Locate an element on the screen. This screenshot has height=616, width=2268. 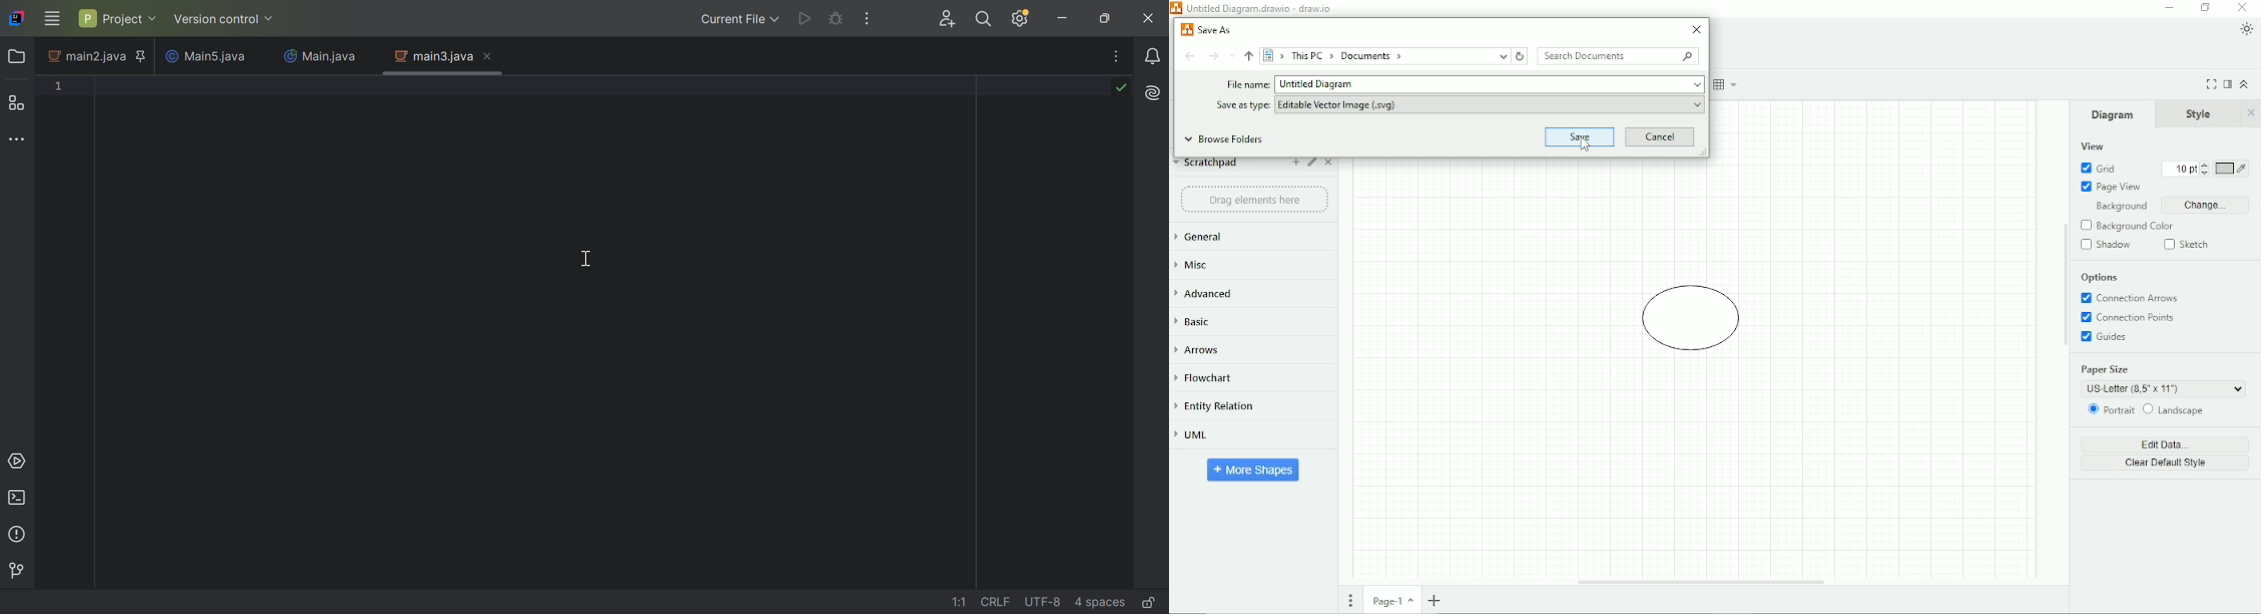
Basic is located at coordinates (1198, 321).